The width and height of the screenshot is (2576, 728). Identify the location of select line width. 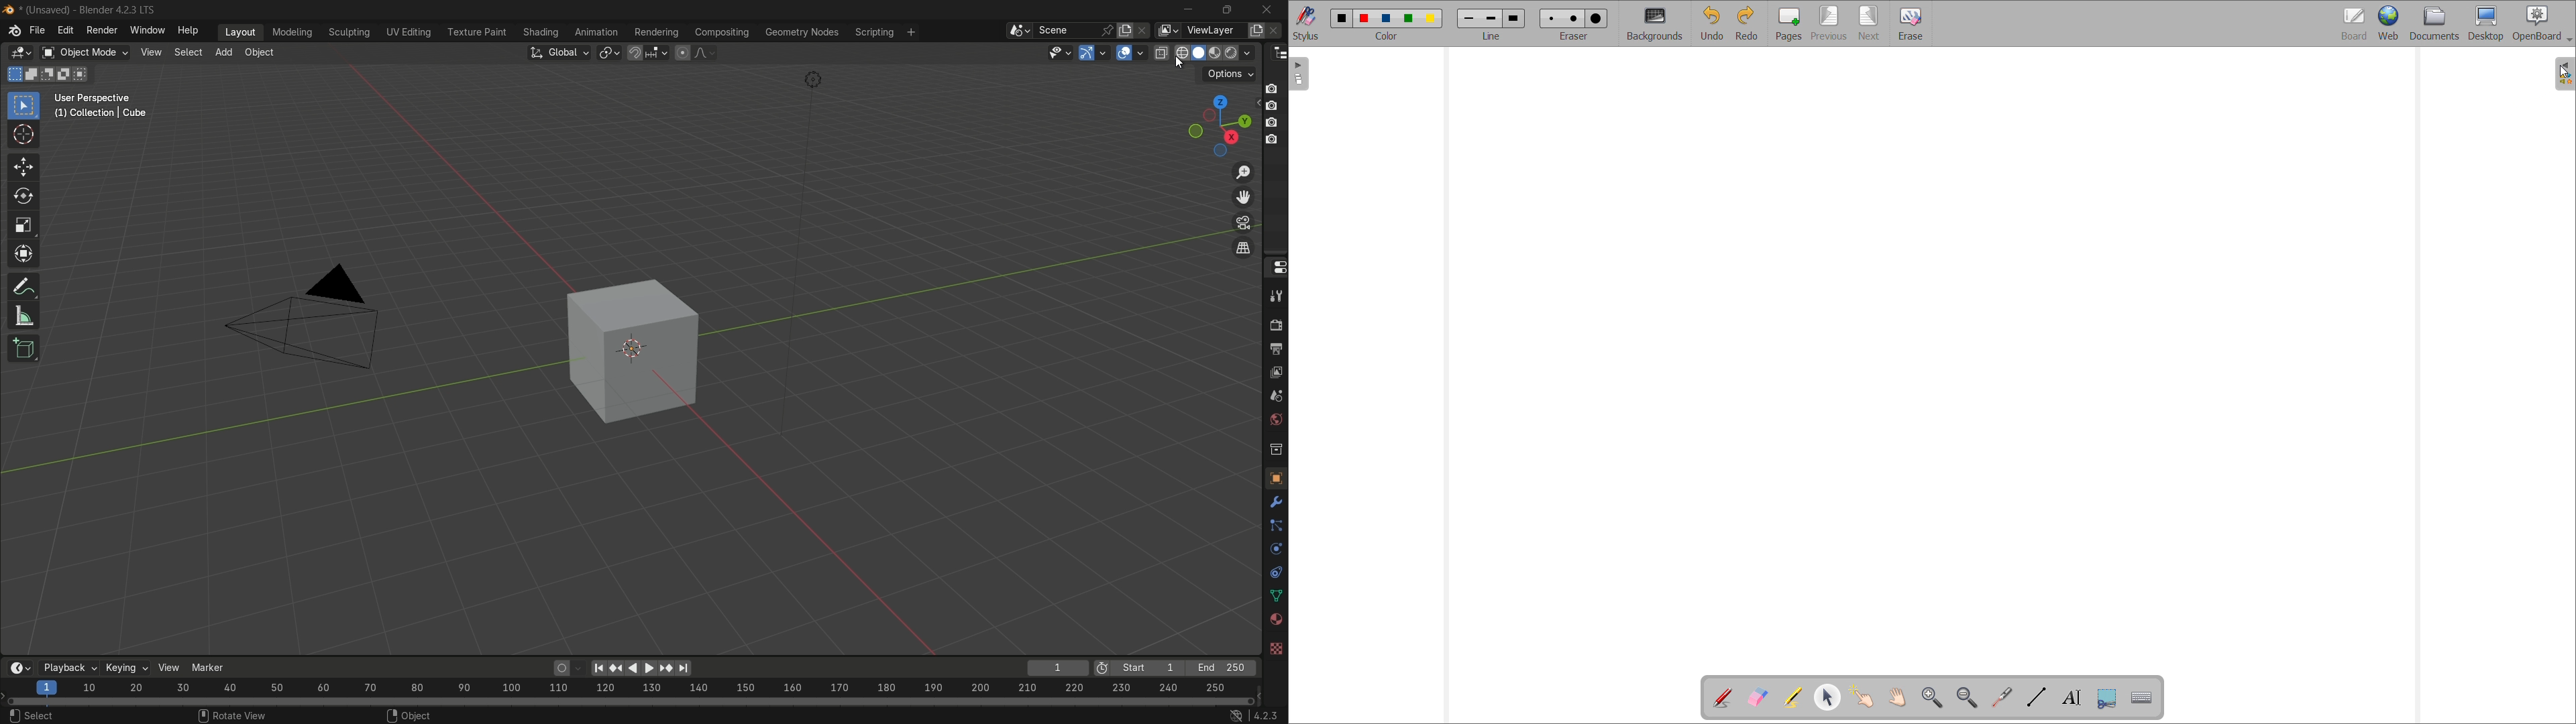
(1491, 24).